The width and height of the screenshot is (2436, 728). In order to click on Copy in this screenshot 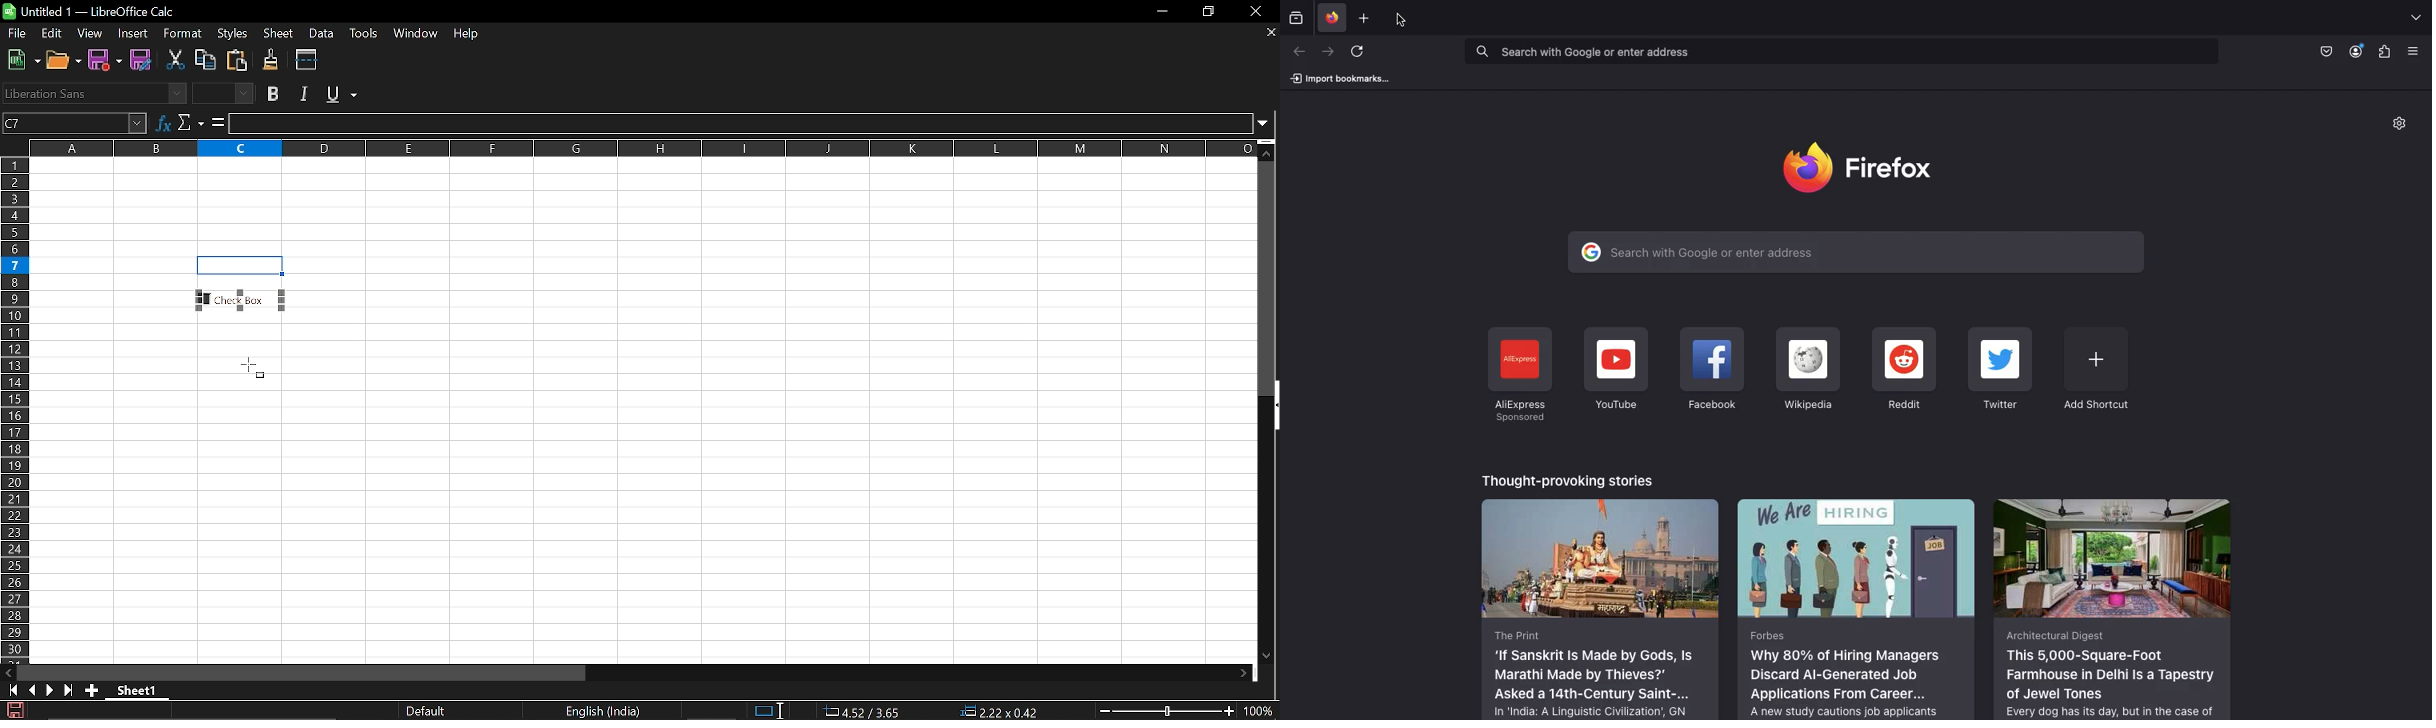, I will do `click(205, 60)`.